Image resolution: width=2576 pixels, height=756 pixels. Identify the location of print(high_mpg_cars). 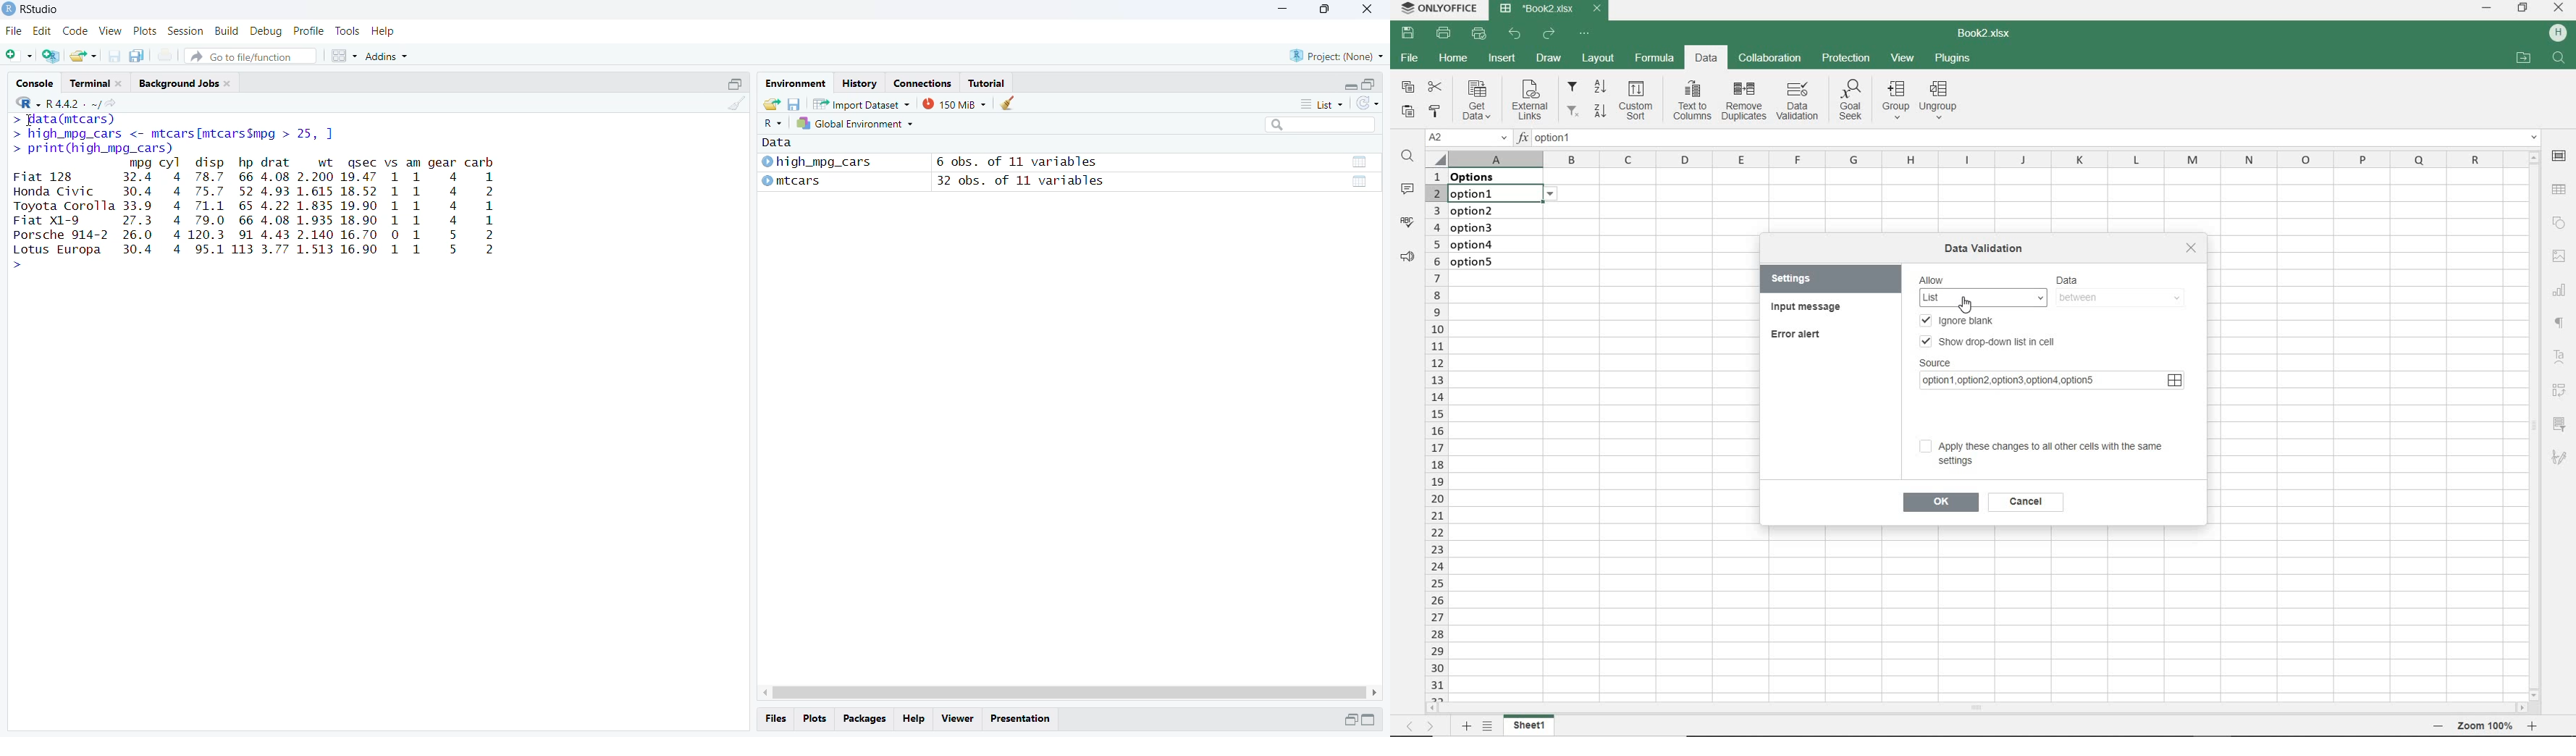
(93, 149).